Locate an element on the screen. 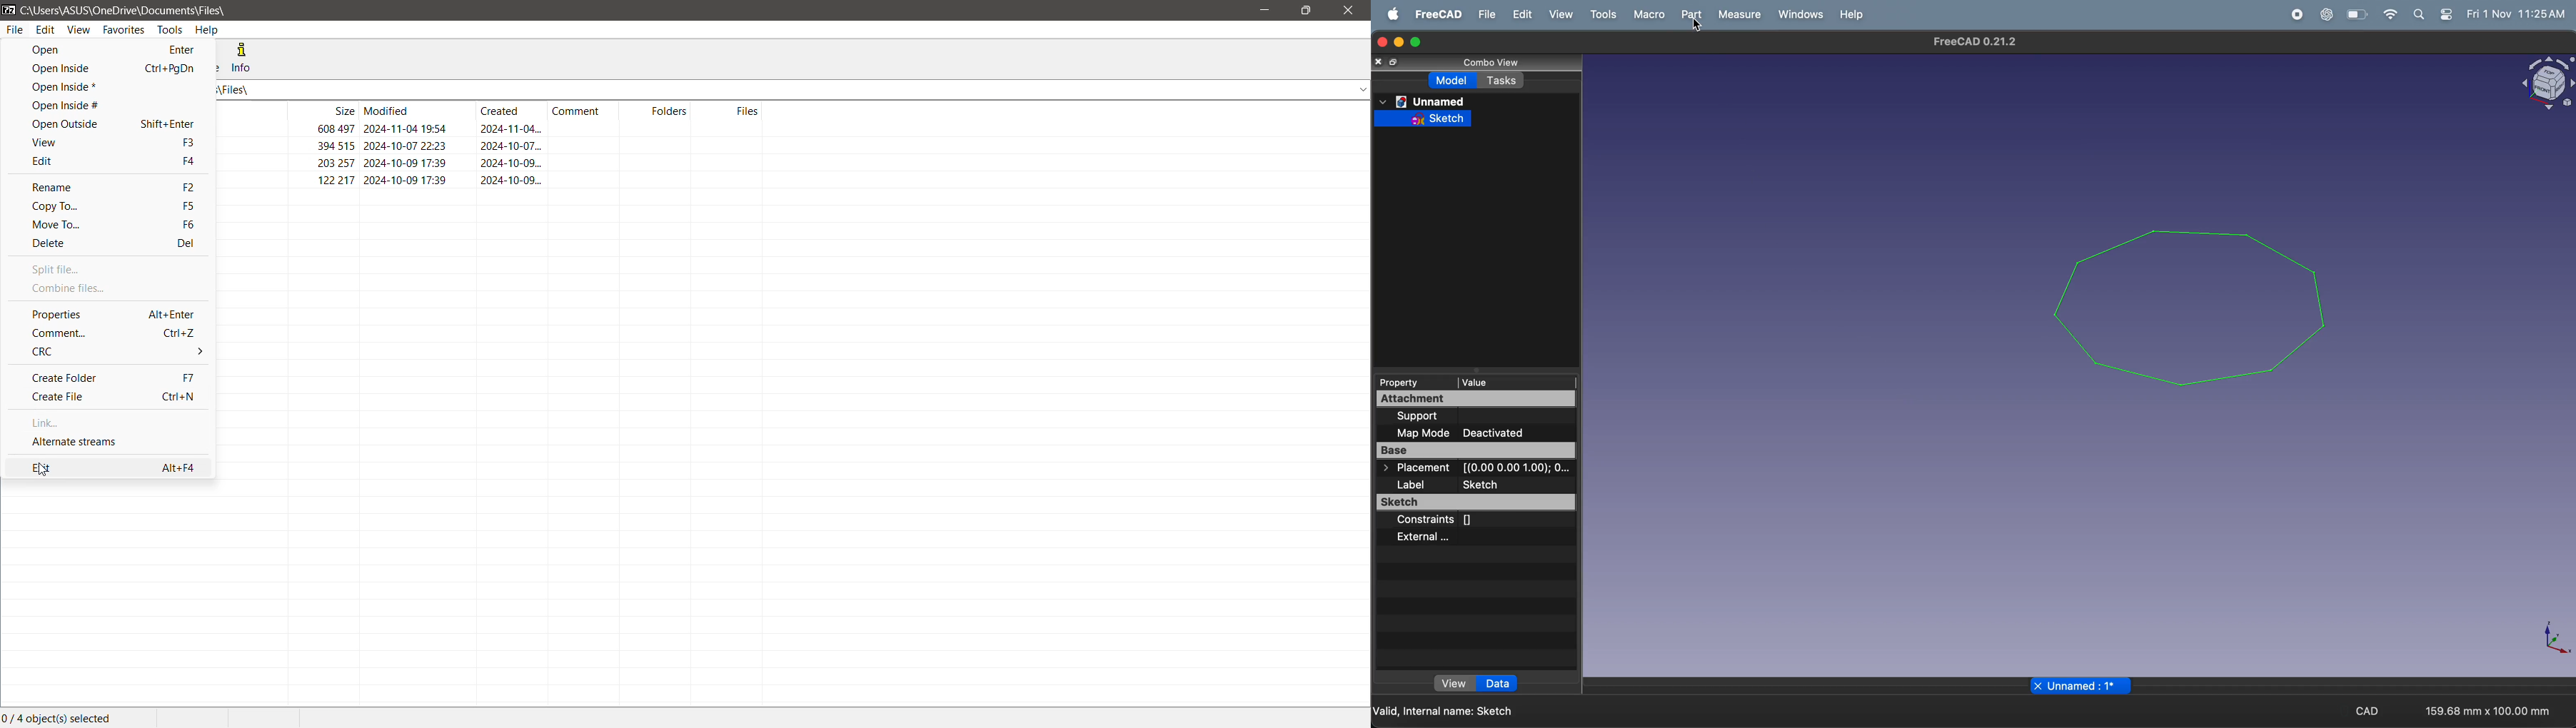  More options is located at coordinates (195, 352).